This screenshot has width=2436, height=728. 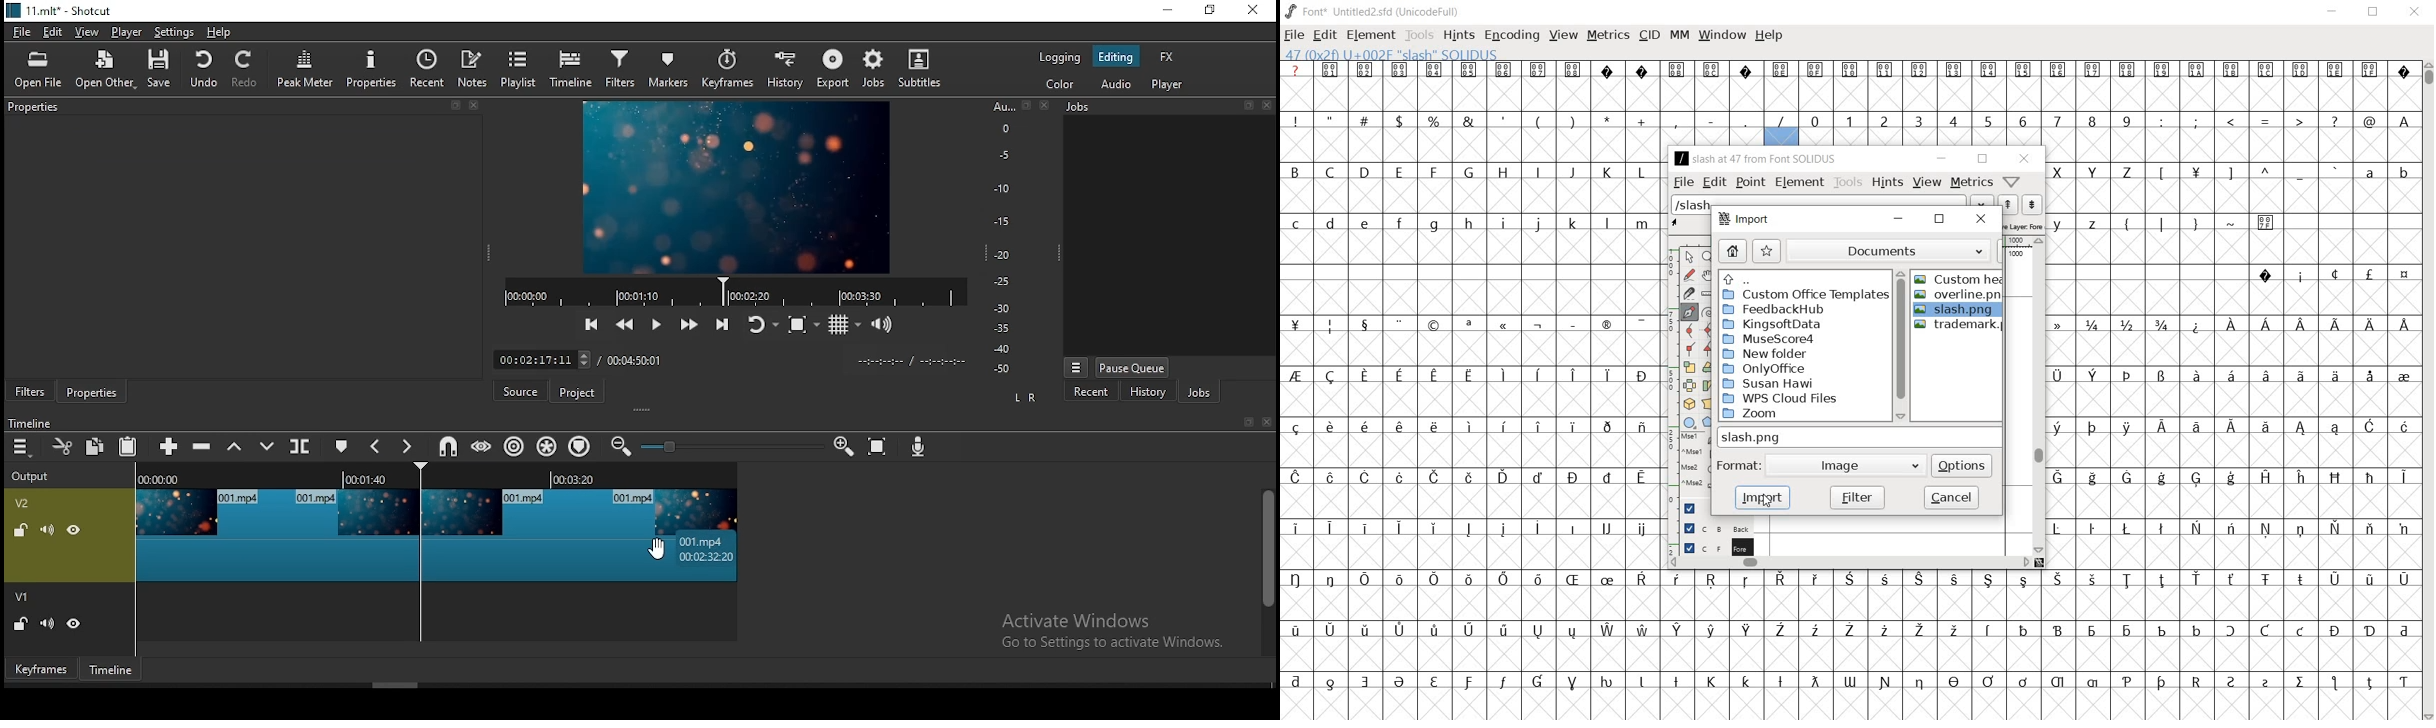 I want to click on export, so click(x=833, y=69).